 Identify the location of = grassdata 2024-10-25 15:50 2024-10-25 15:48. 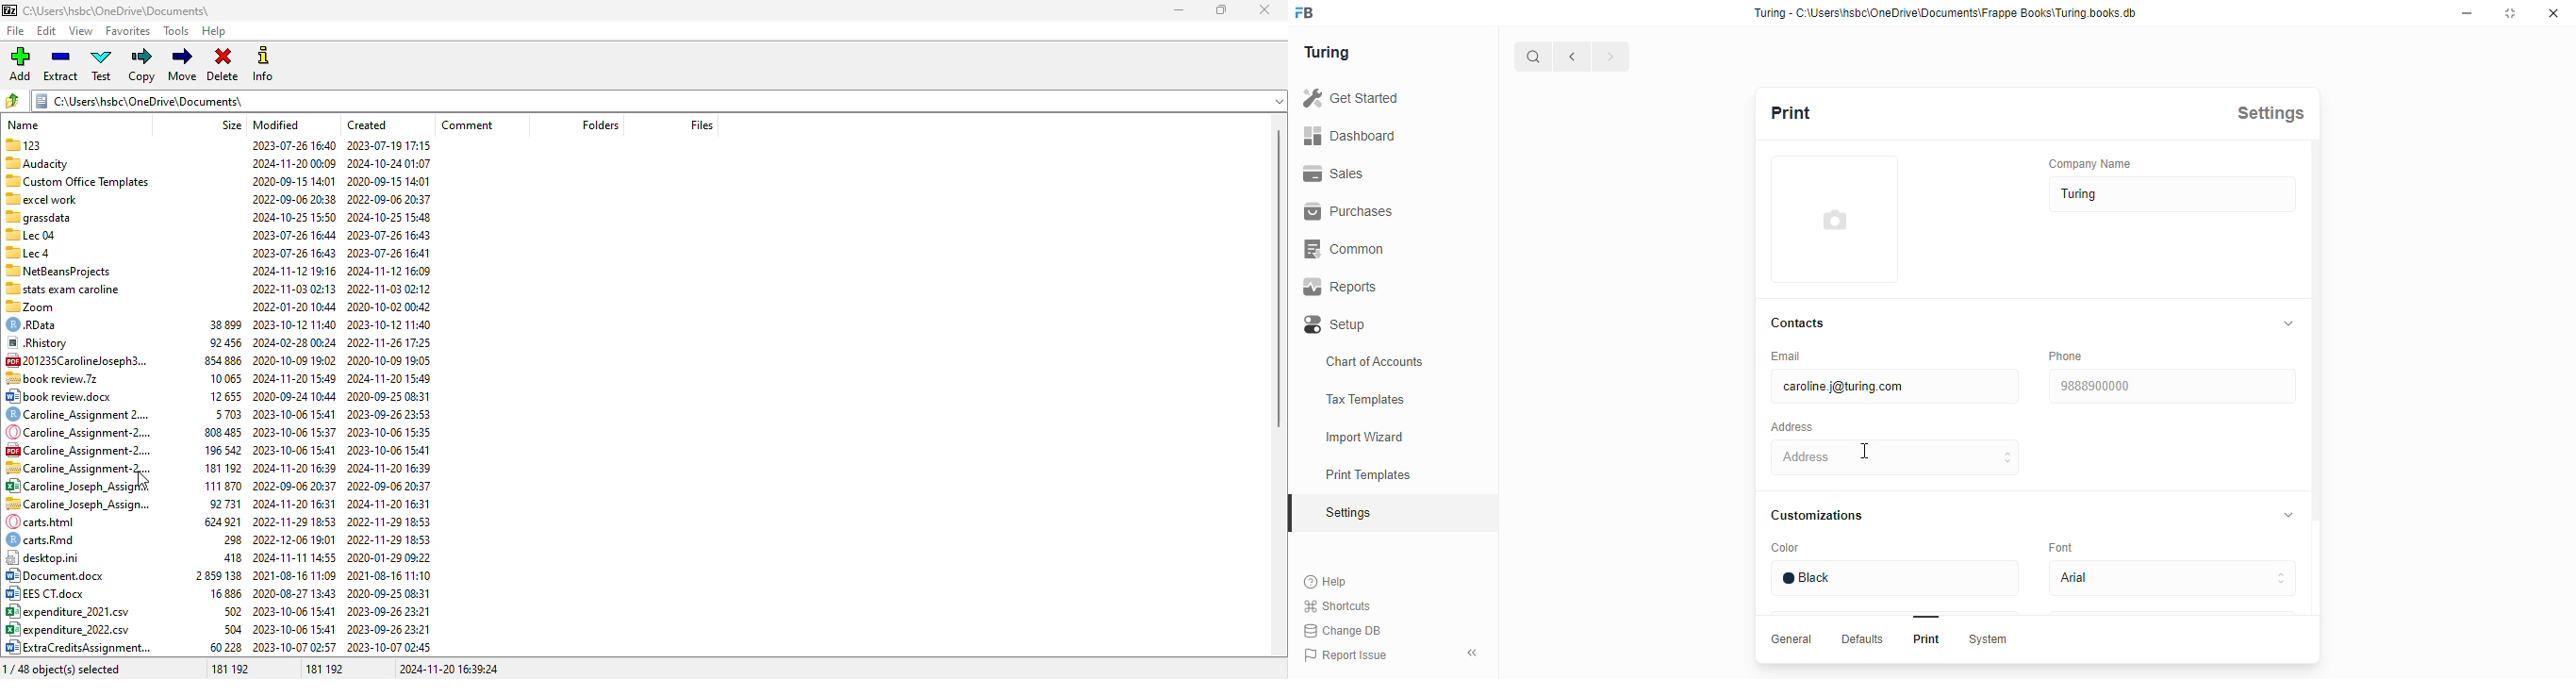
(218, 217).